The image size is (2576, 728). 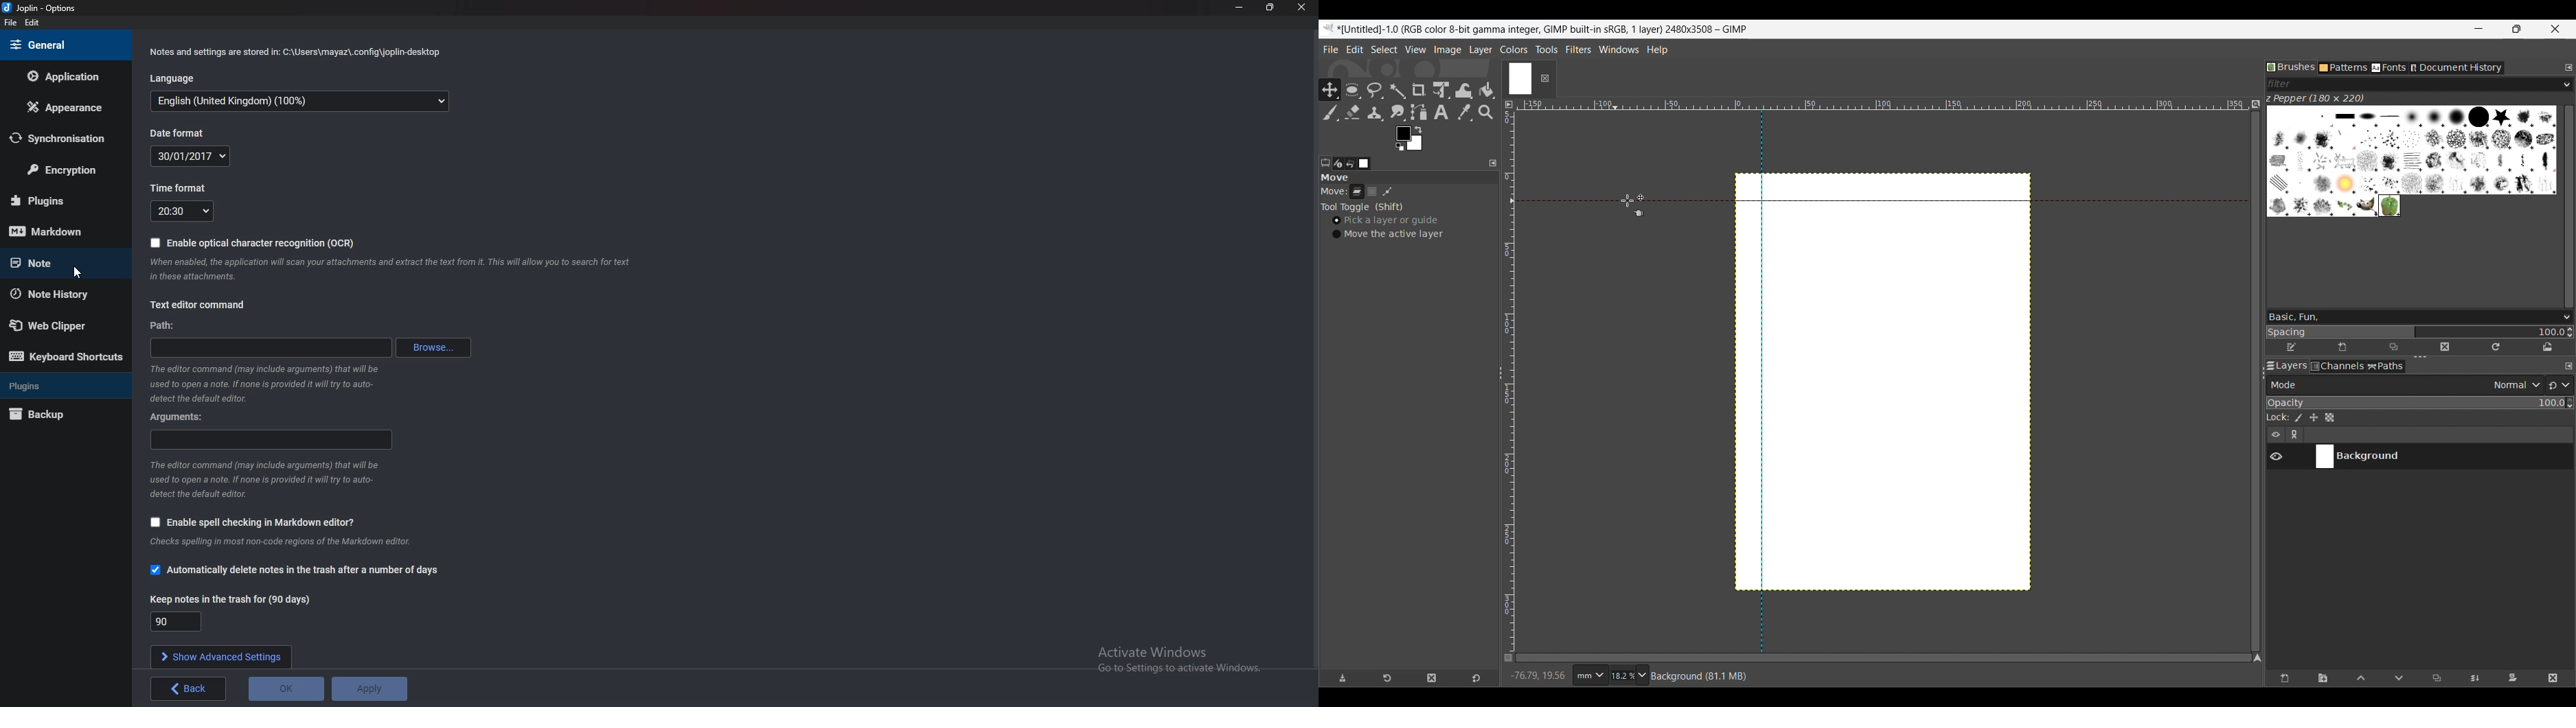 I want to click on Show/Hide layer, so click(x=2276, y=457).